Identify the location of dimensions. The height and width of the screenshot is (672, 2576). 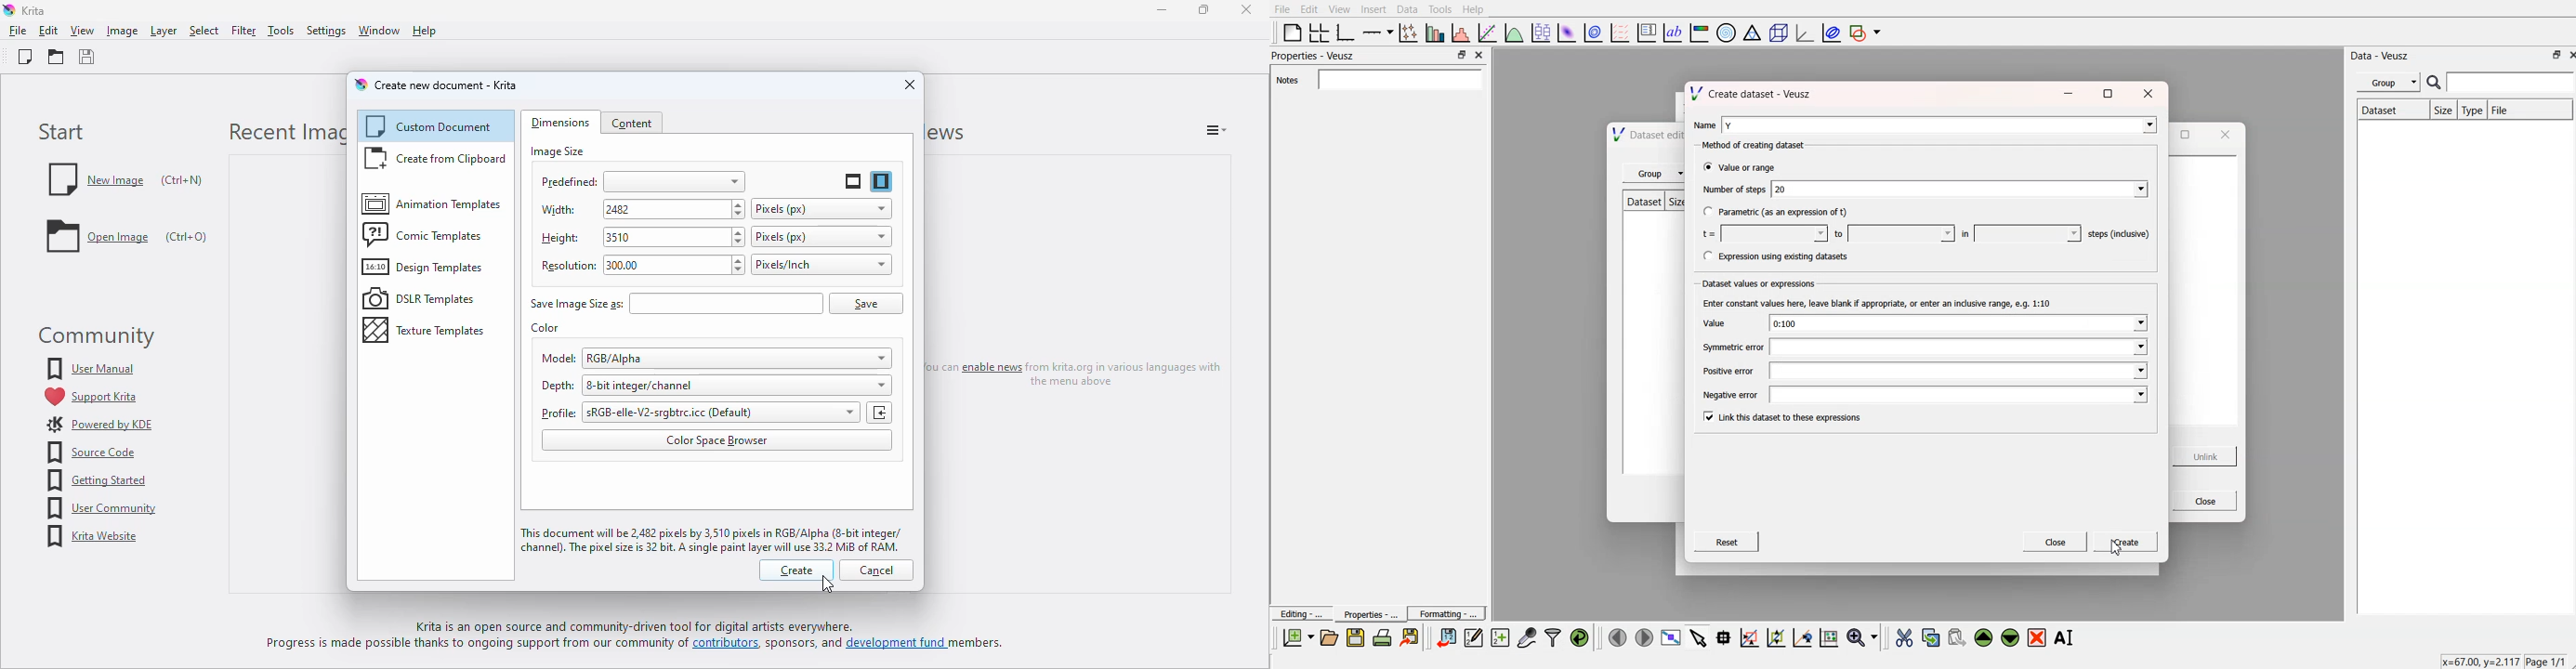
(560, 122).